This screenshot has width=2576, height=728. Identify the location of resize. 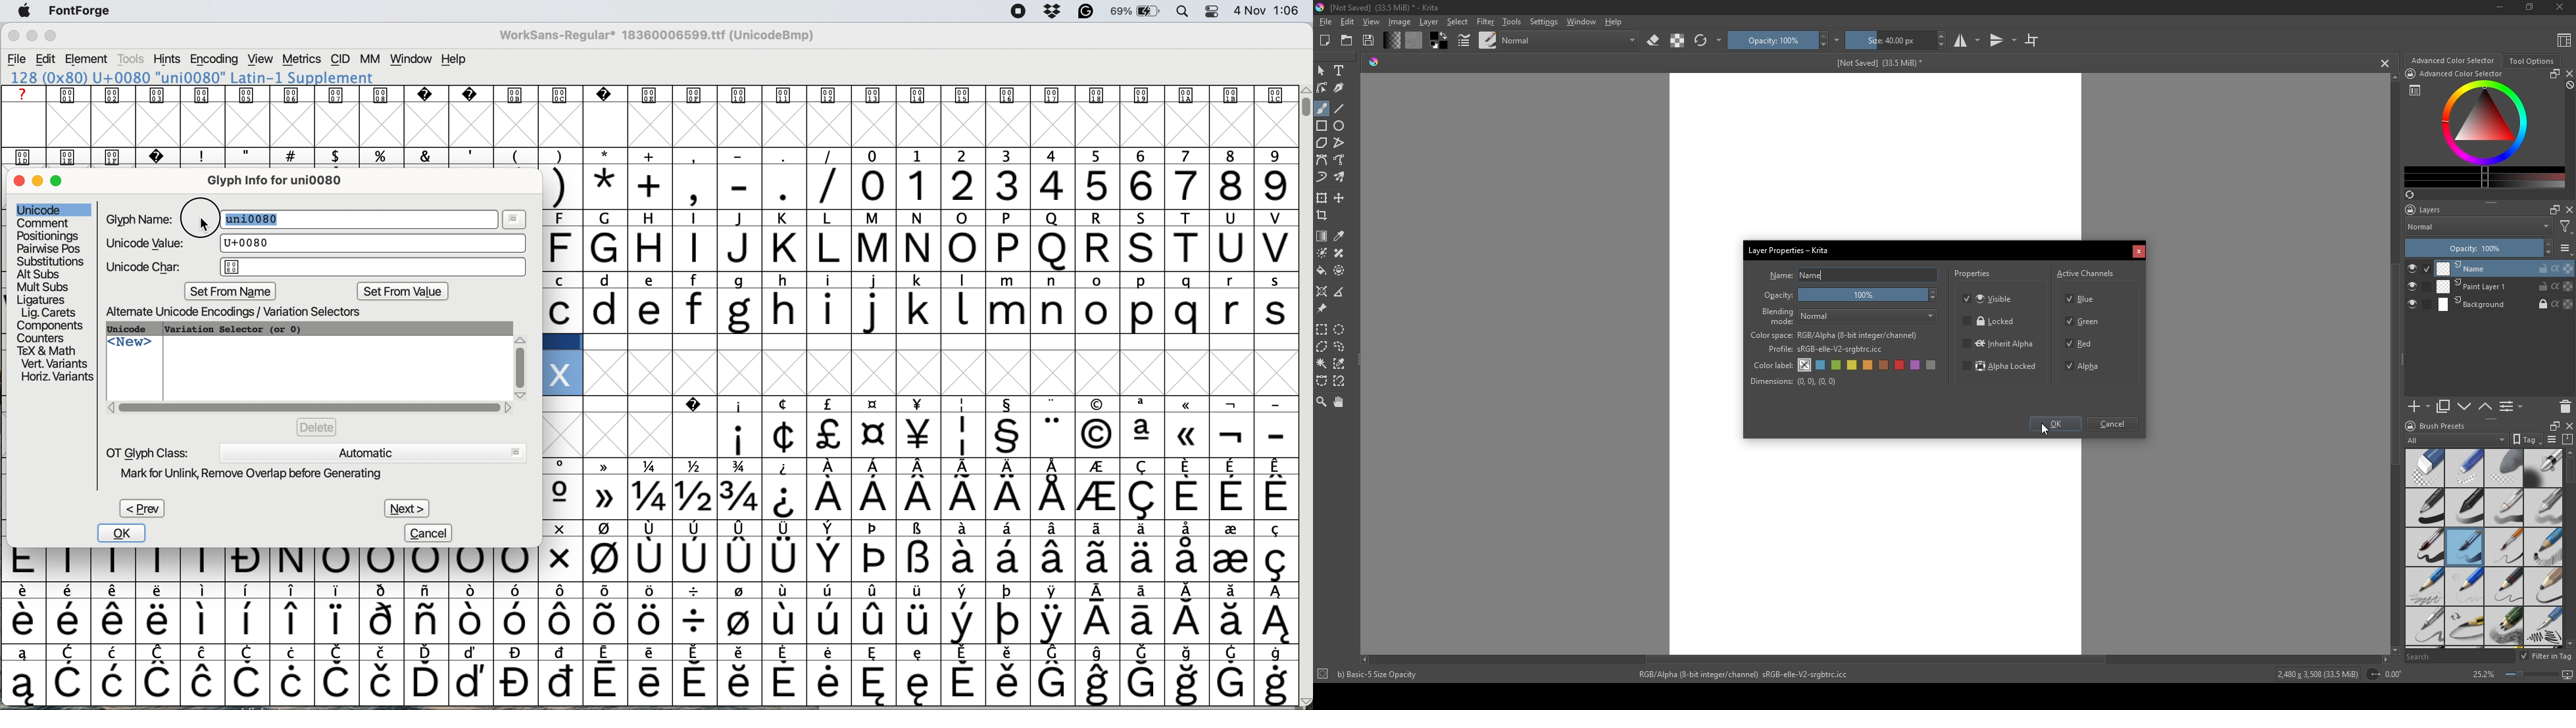
(2552, 425).